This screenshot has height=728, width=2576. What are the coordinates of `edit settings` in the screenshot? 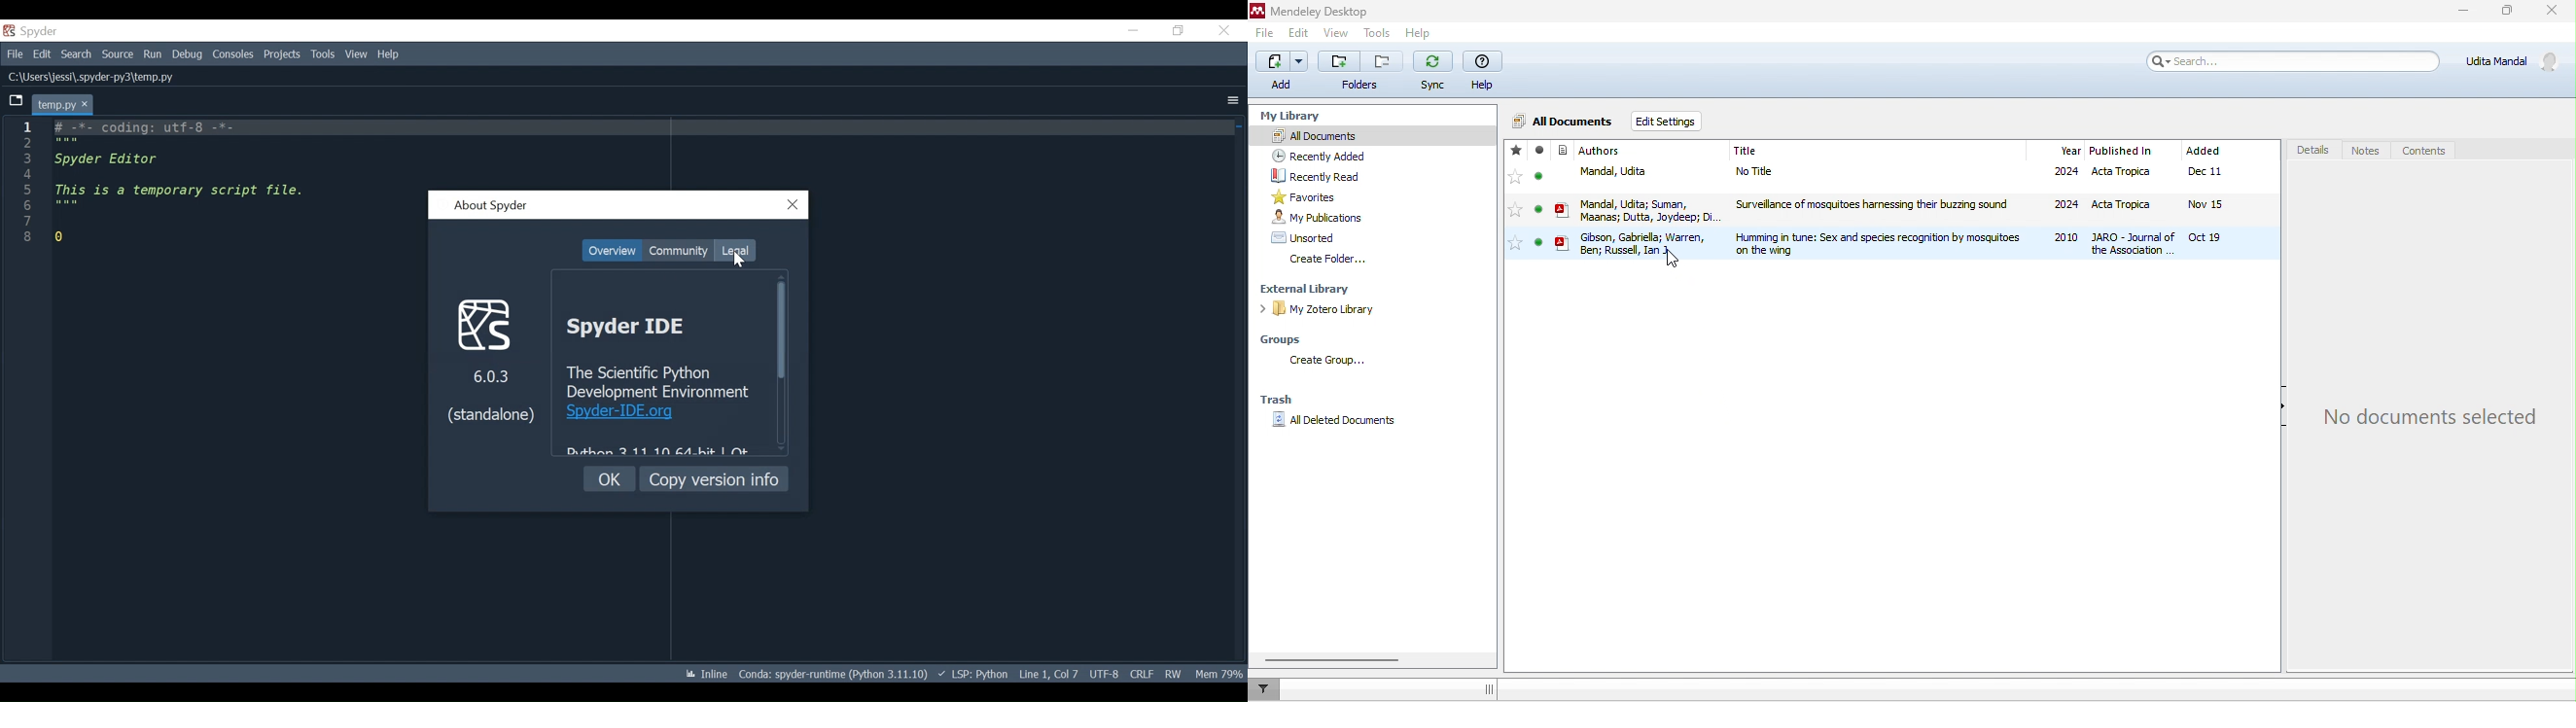 It's located at (1671, 119).